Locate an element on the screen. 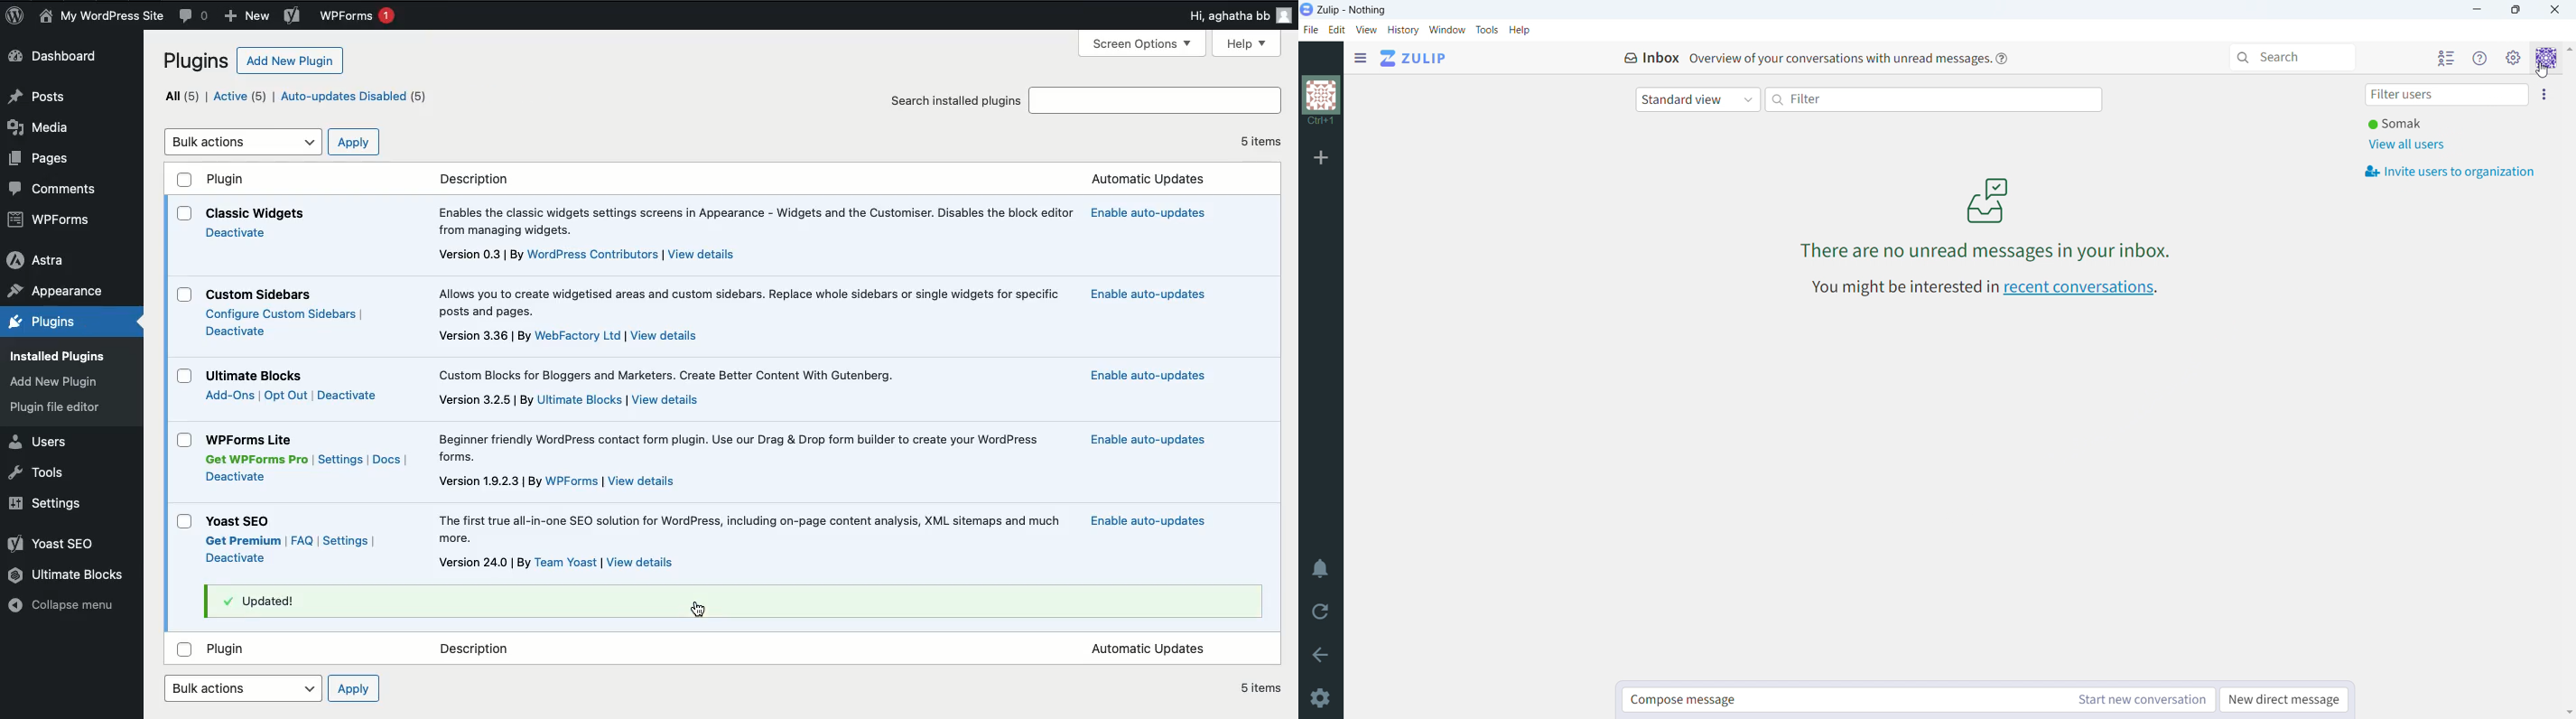 The image size is (2576, 728). There are no unread messages in your inbox. is located at coordinates (1992, 252).